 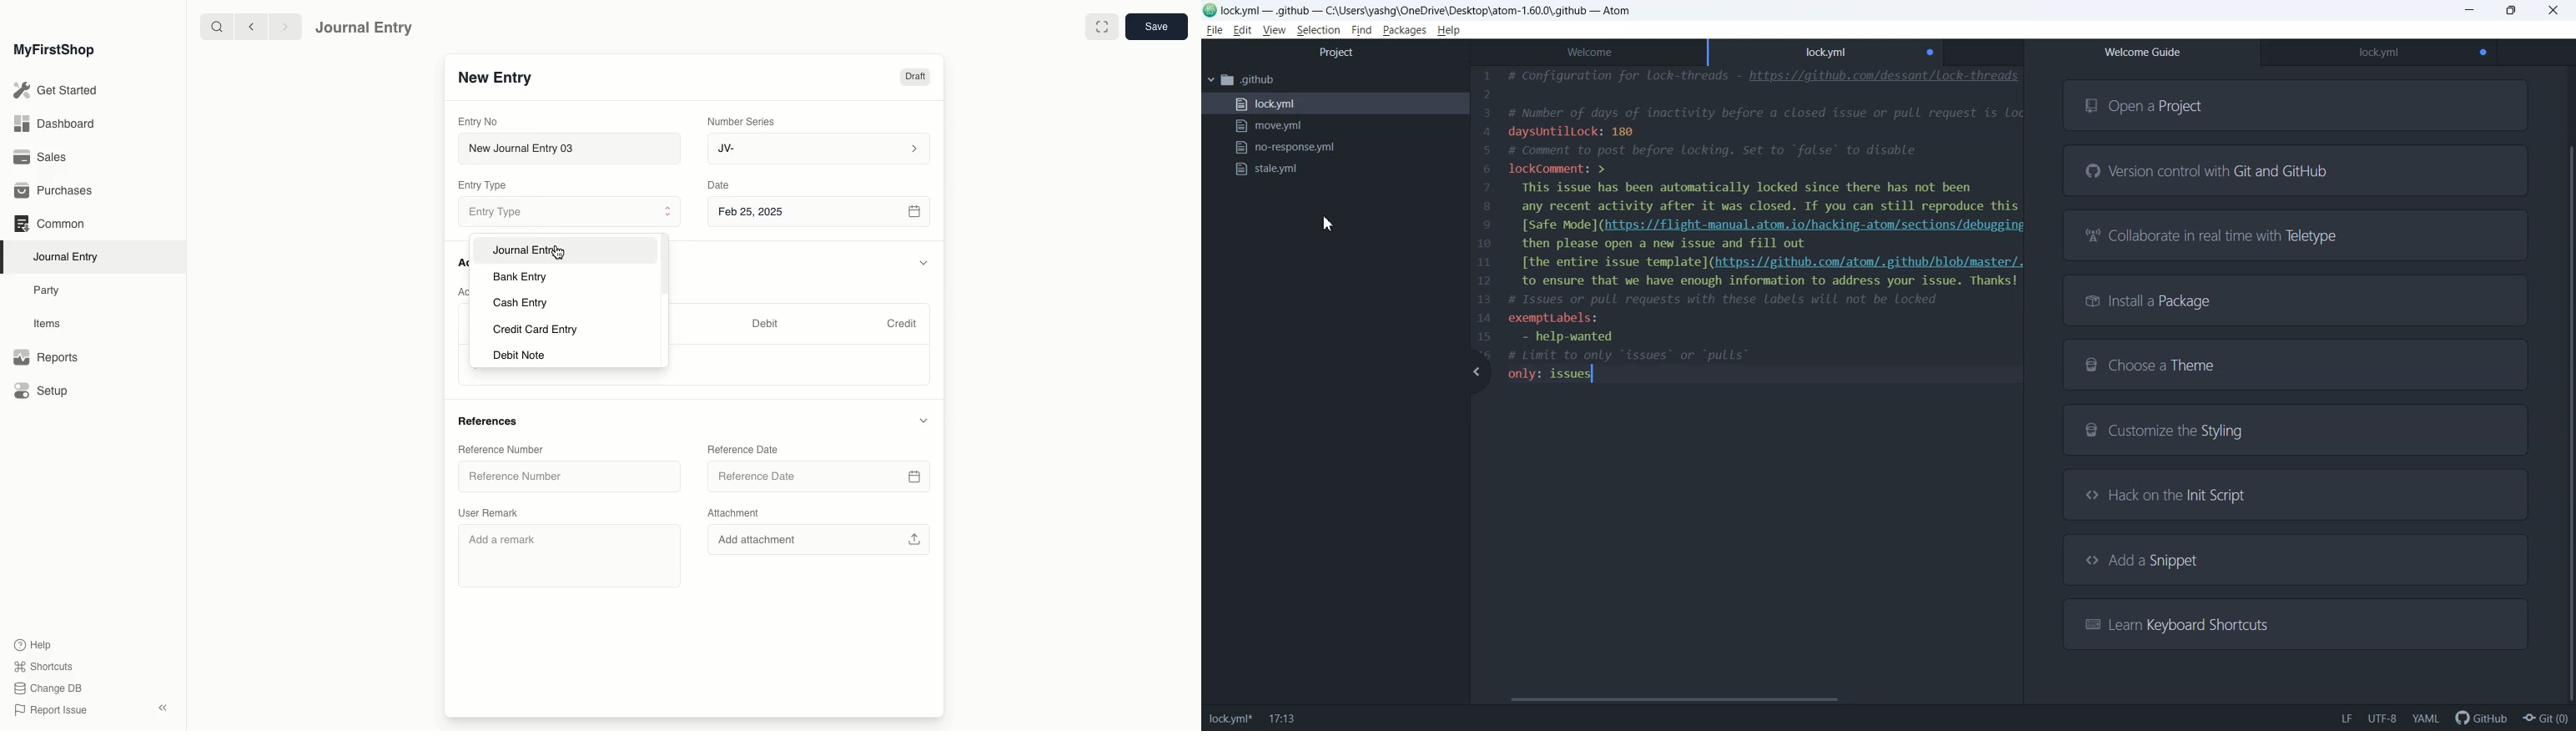 I want to click on Github, so click(x=2479, y=717).